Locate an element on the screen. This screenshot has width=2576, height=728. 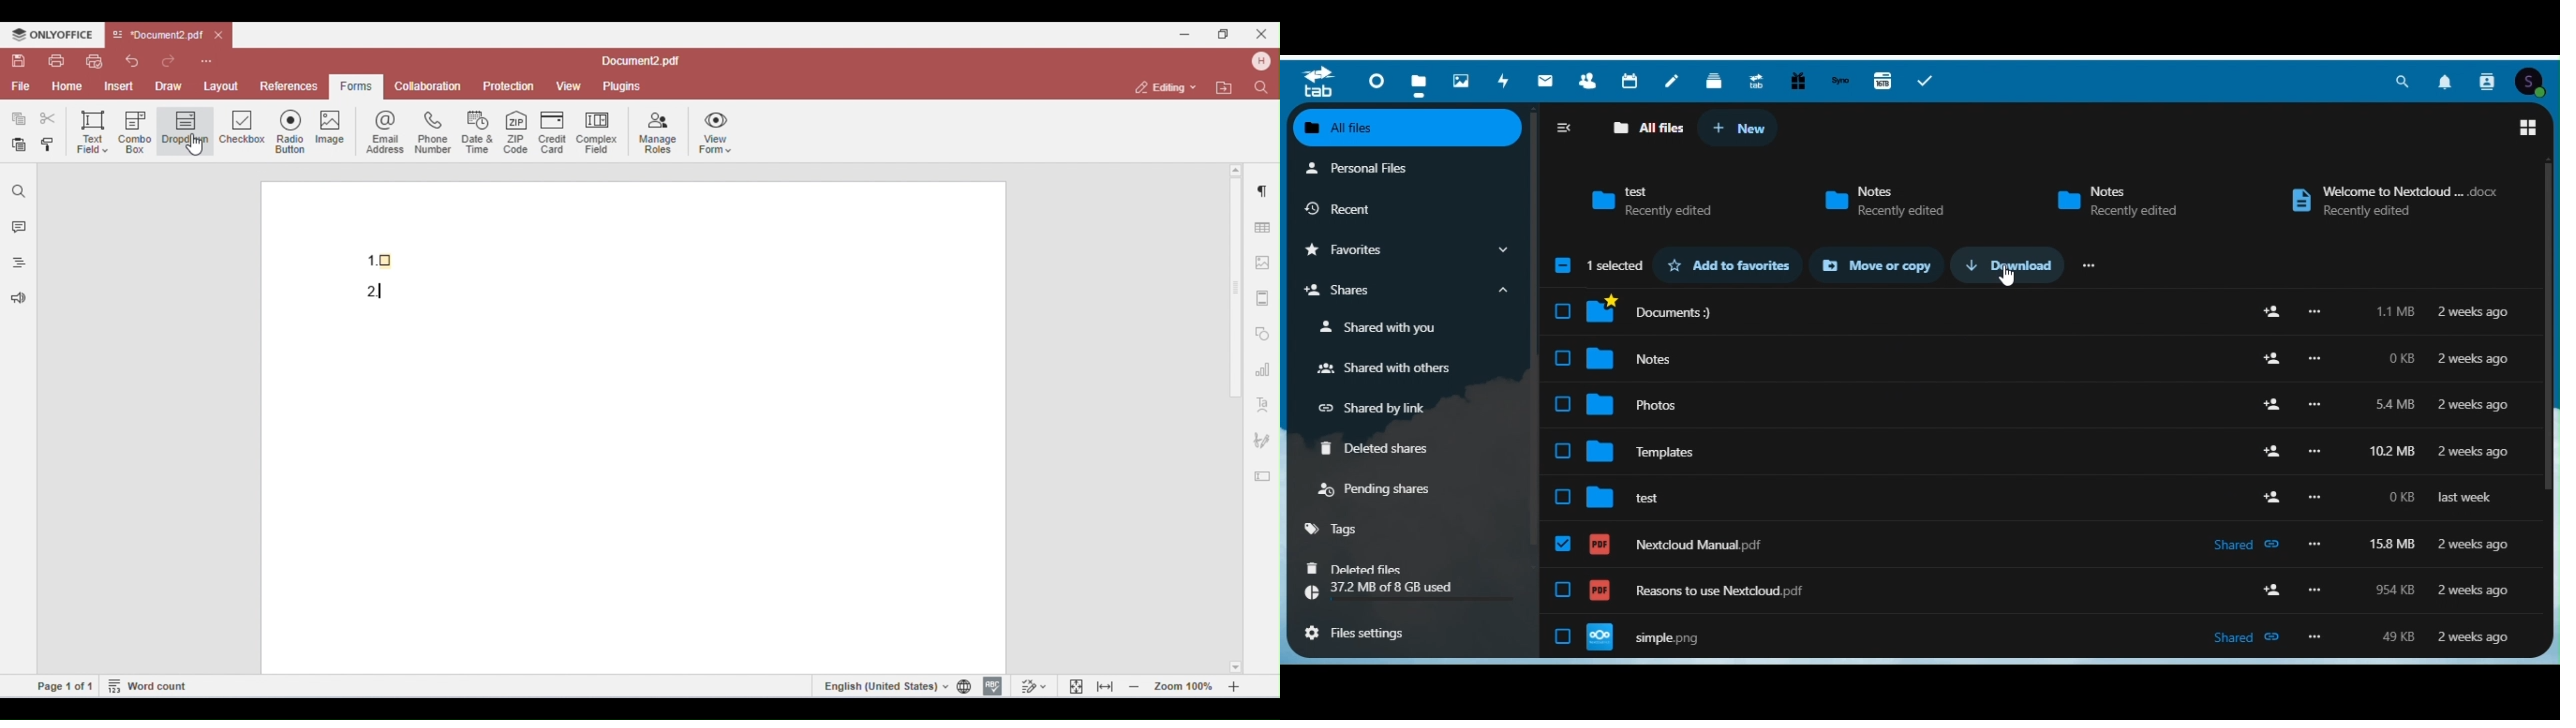
notes recently shared is located at coordinates (1891, 199).